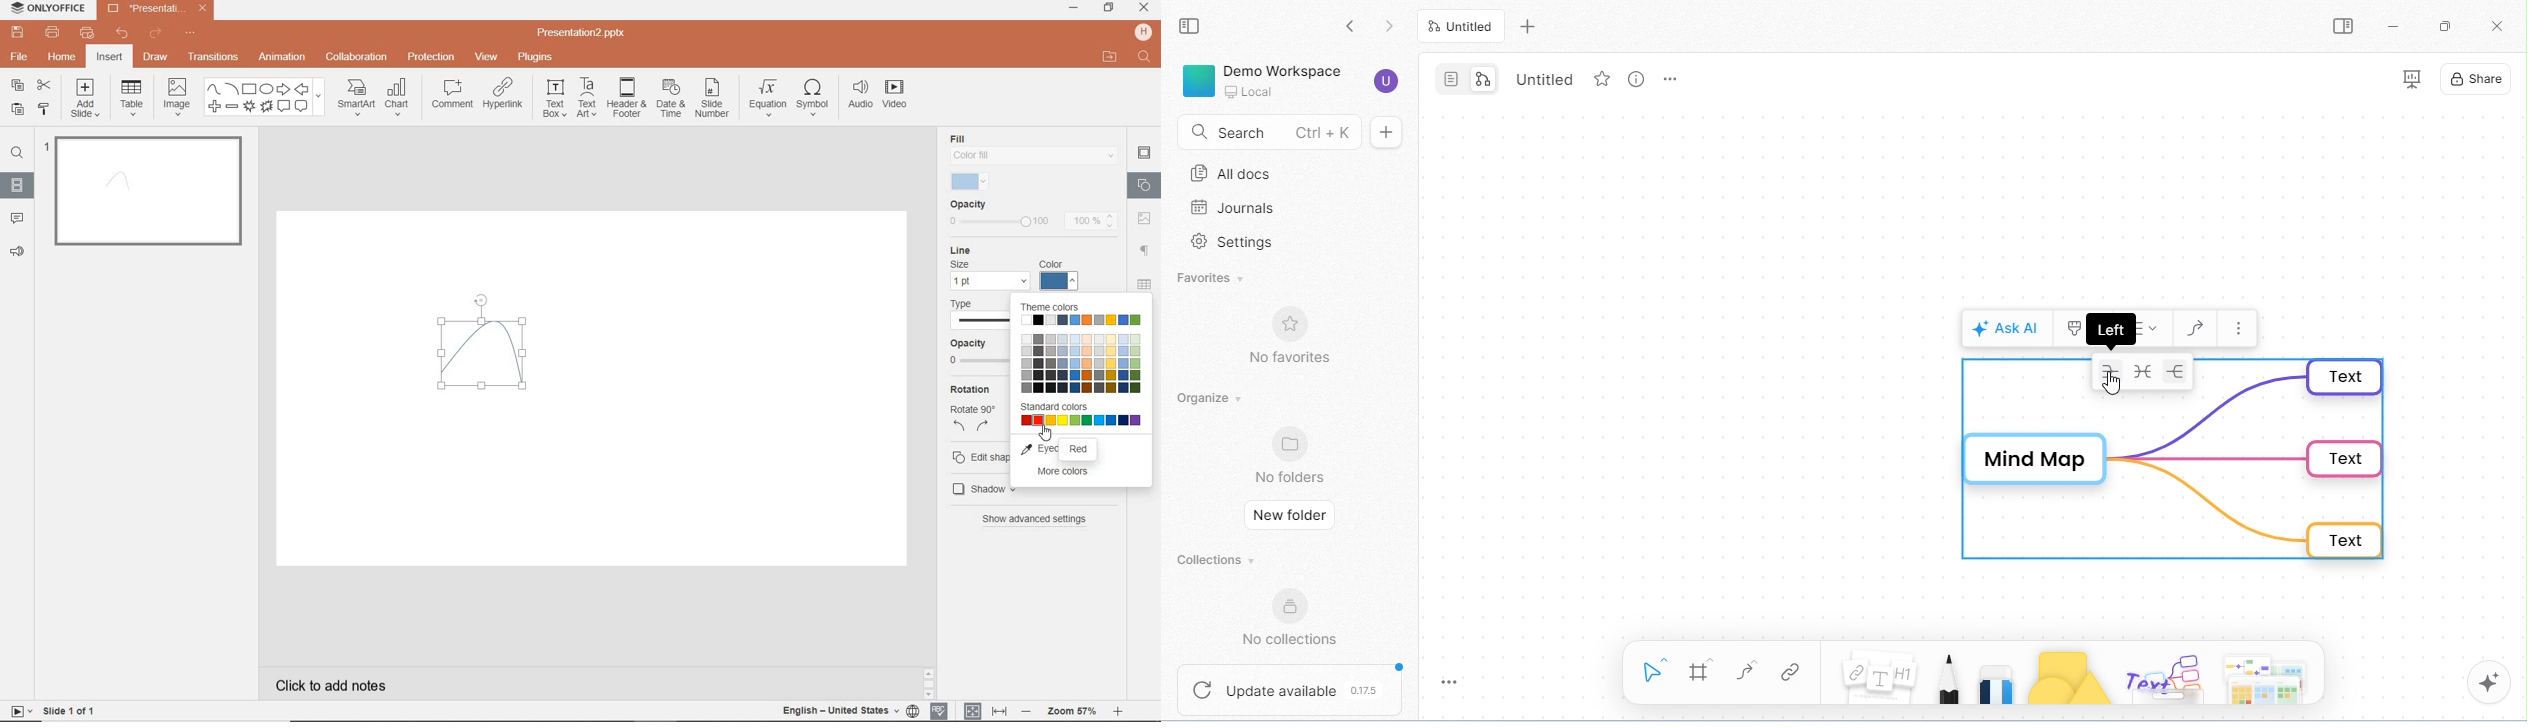  What do you see at coordinates (451, 96) in the screenshot?
I see `COMMENT` at bounding box center [451, 96].